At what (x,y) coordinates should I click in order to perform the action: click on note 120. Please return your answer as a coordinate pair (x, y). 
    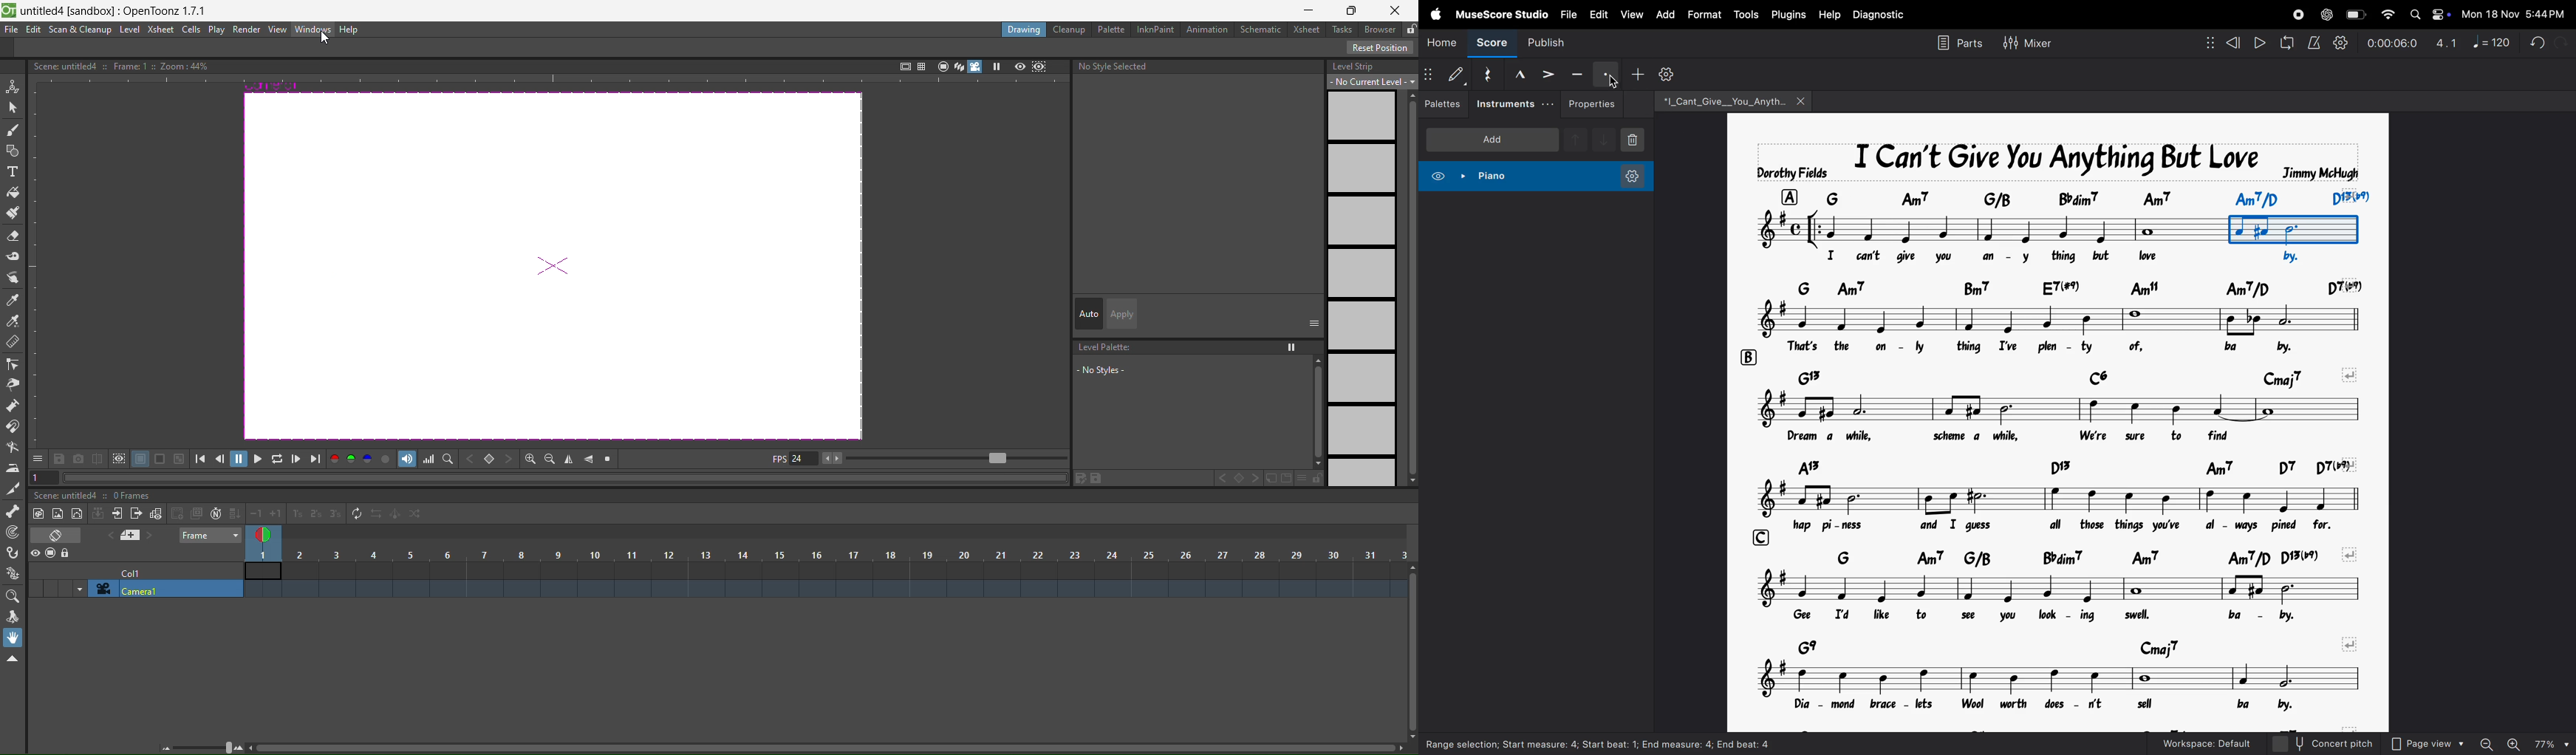
    Looking at the image, I should click on (2491, 43).